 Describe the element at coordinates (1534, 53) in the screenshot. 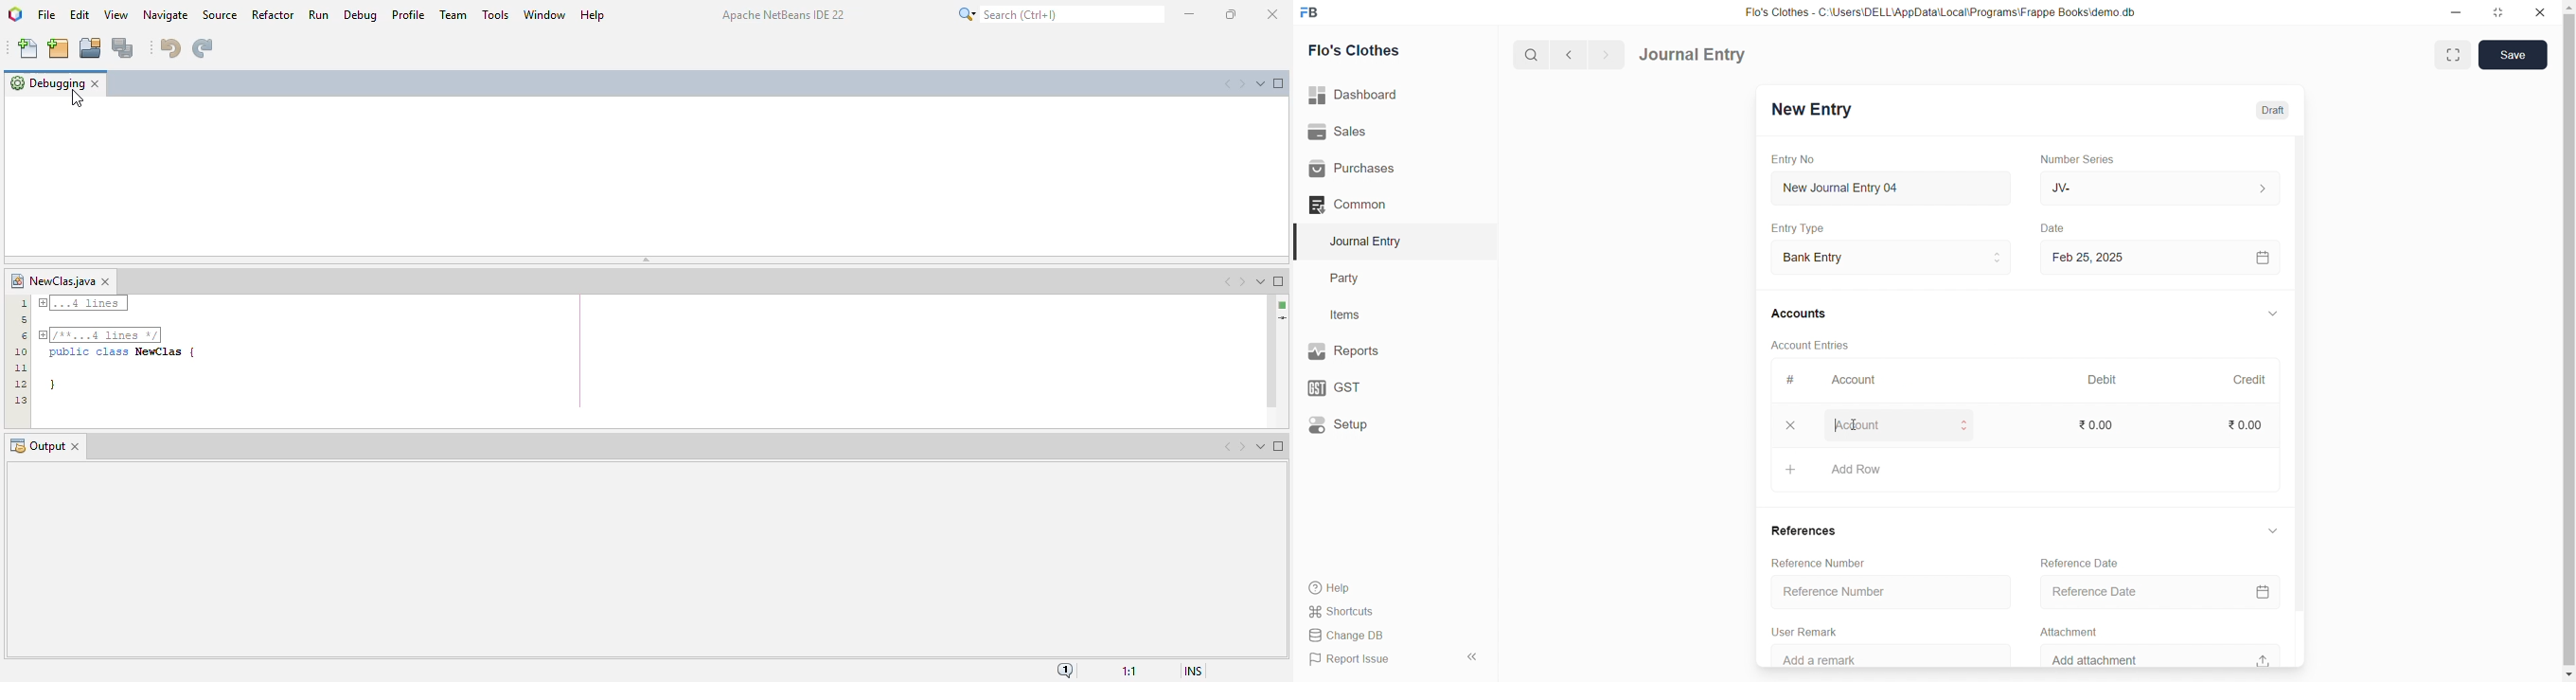

I see `search` at that location.